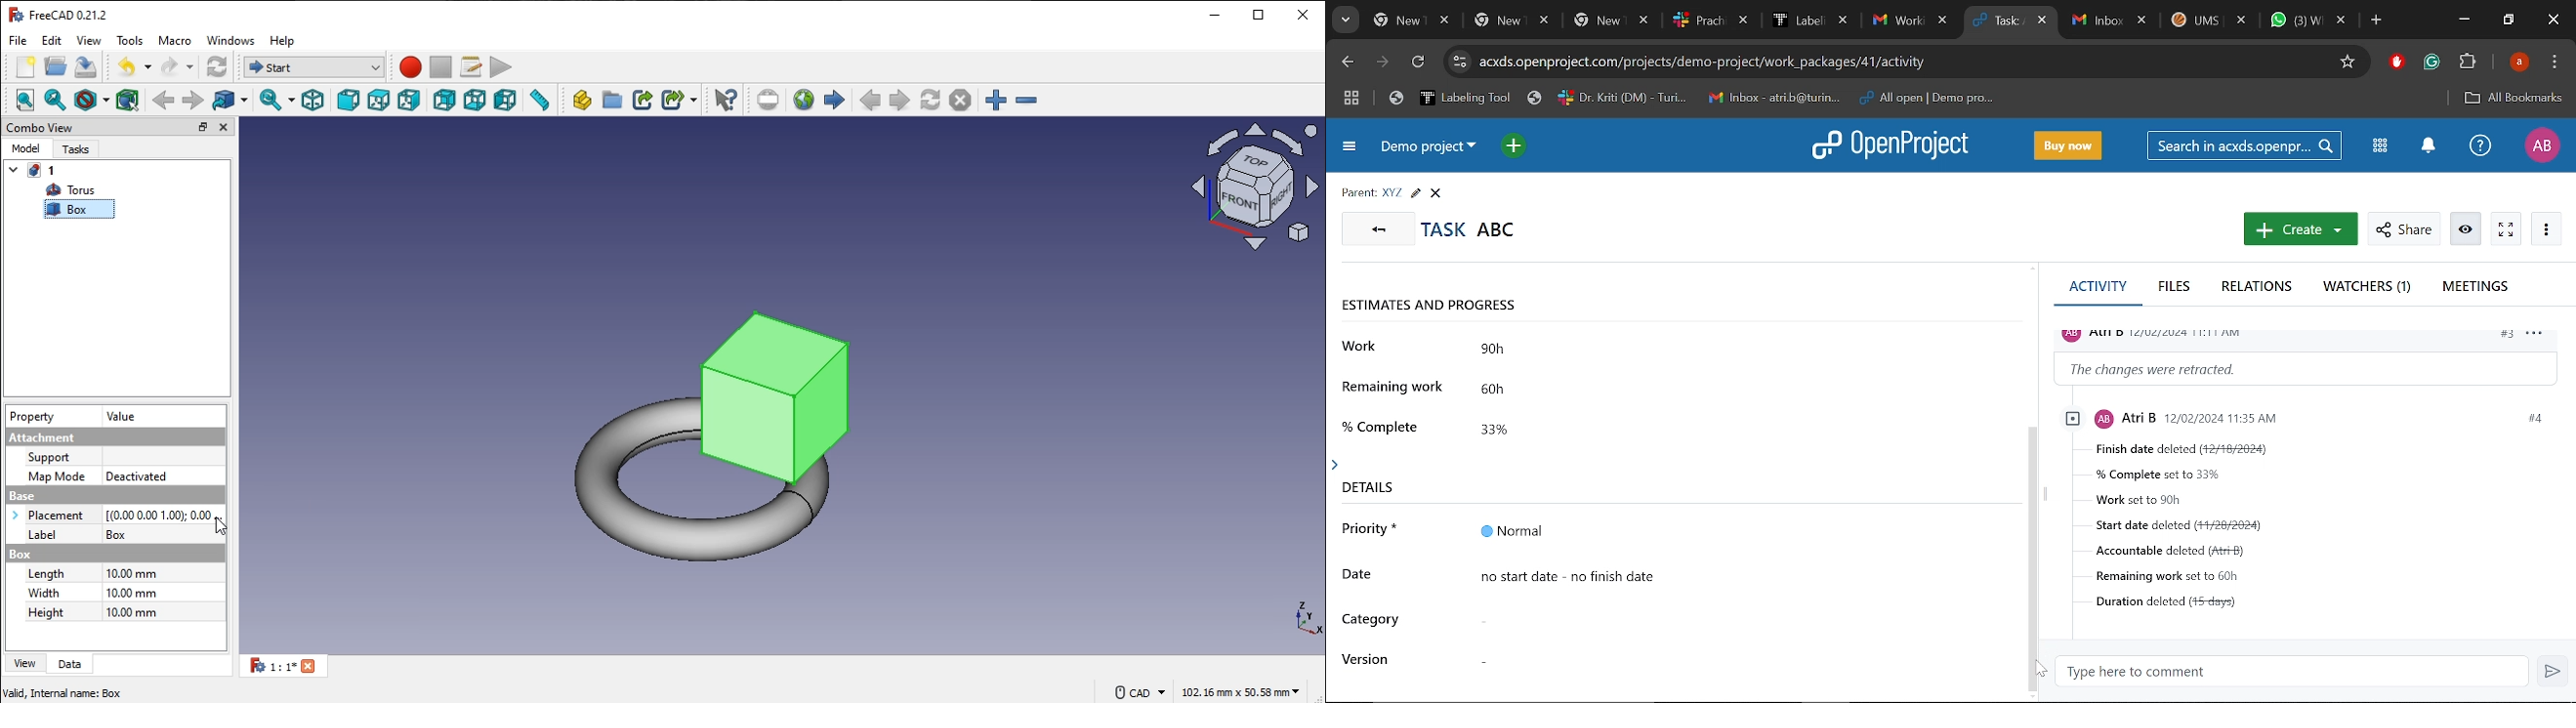  Describe the element at coordinates (1732, 619) in the screenshot. I see `Ctegory` at that location.